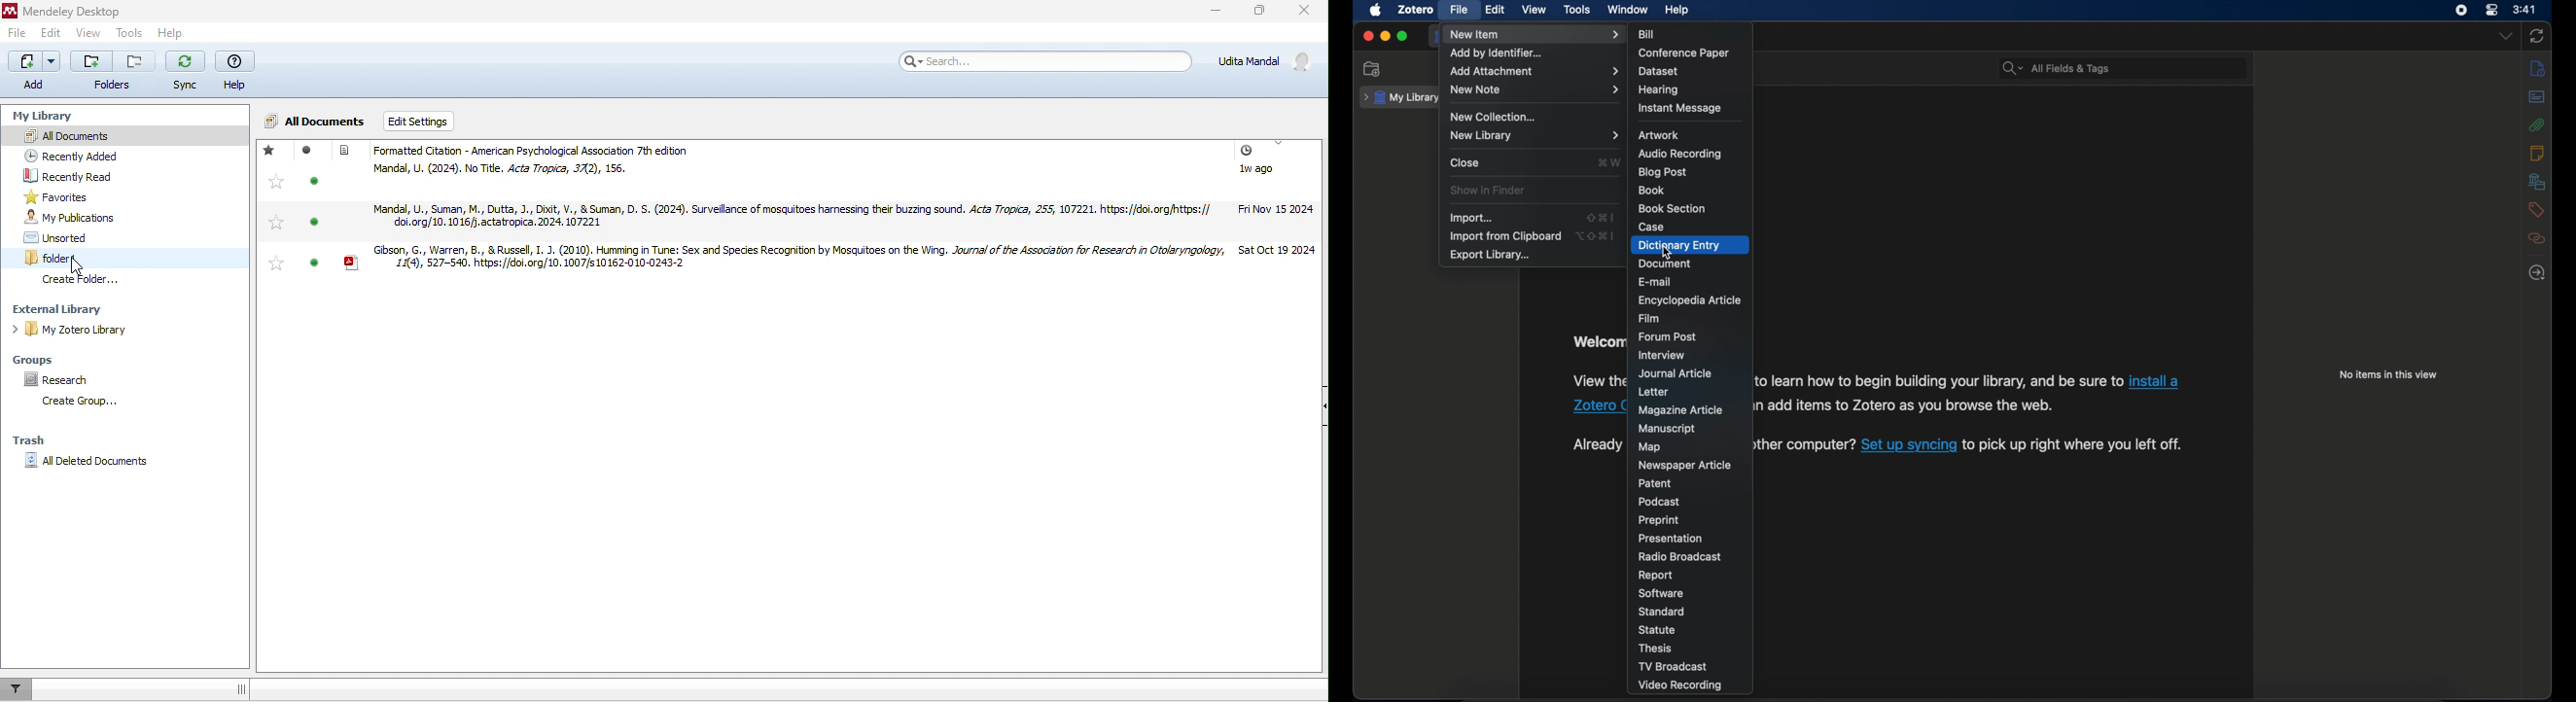 Image resolution: width=2576 pixels, height=728 pixels. I want to click on export library, so click(1491, 255).